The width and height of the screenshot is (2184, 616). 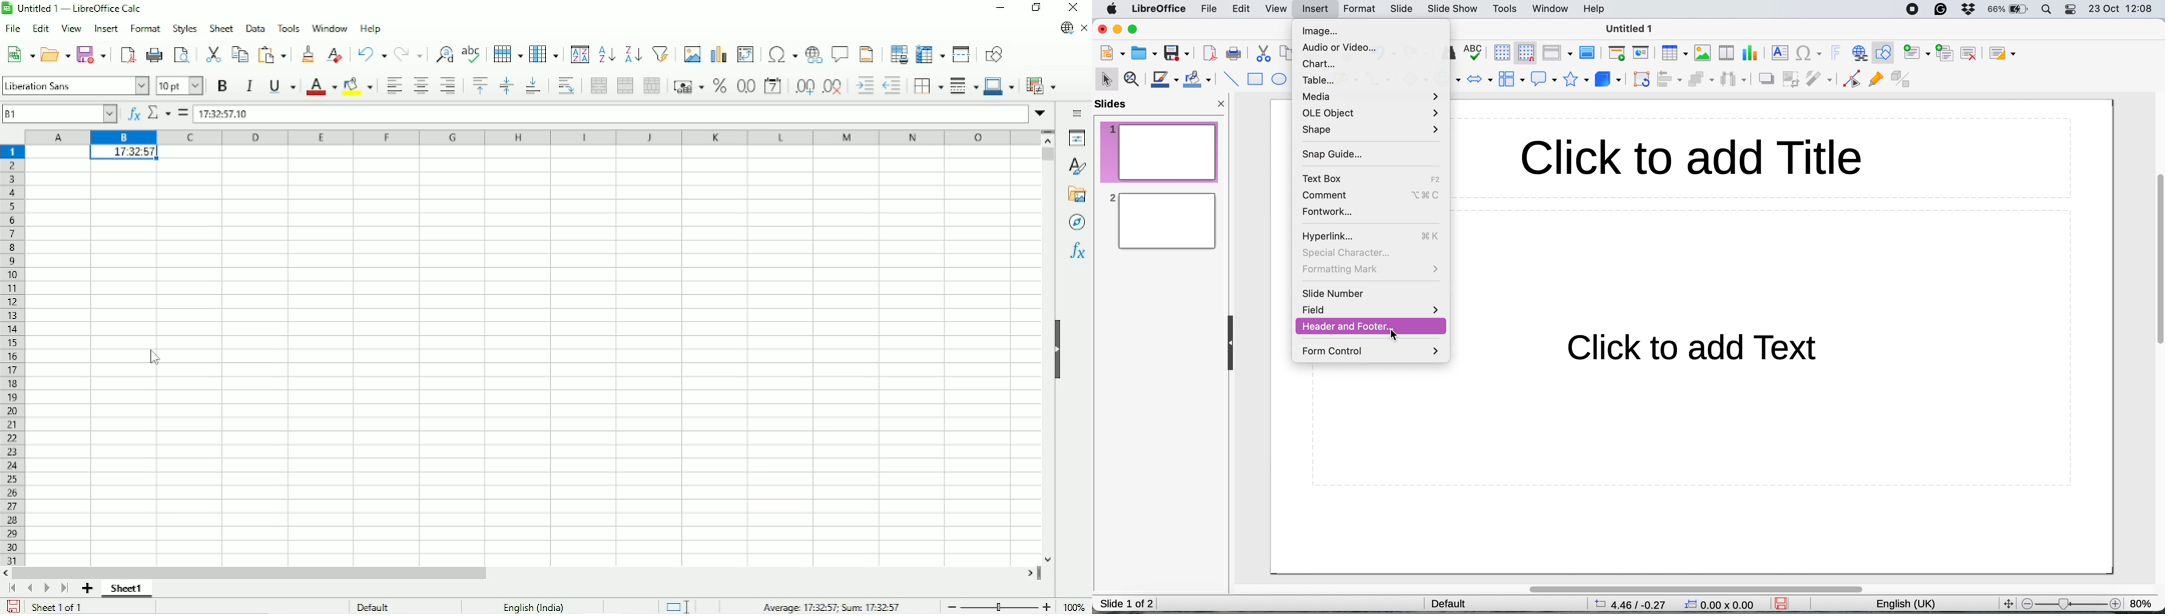 I want to click on save, so click(x=1177, y=53).